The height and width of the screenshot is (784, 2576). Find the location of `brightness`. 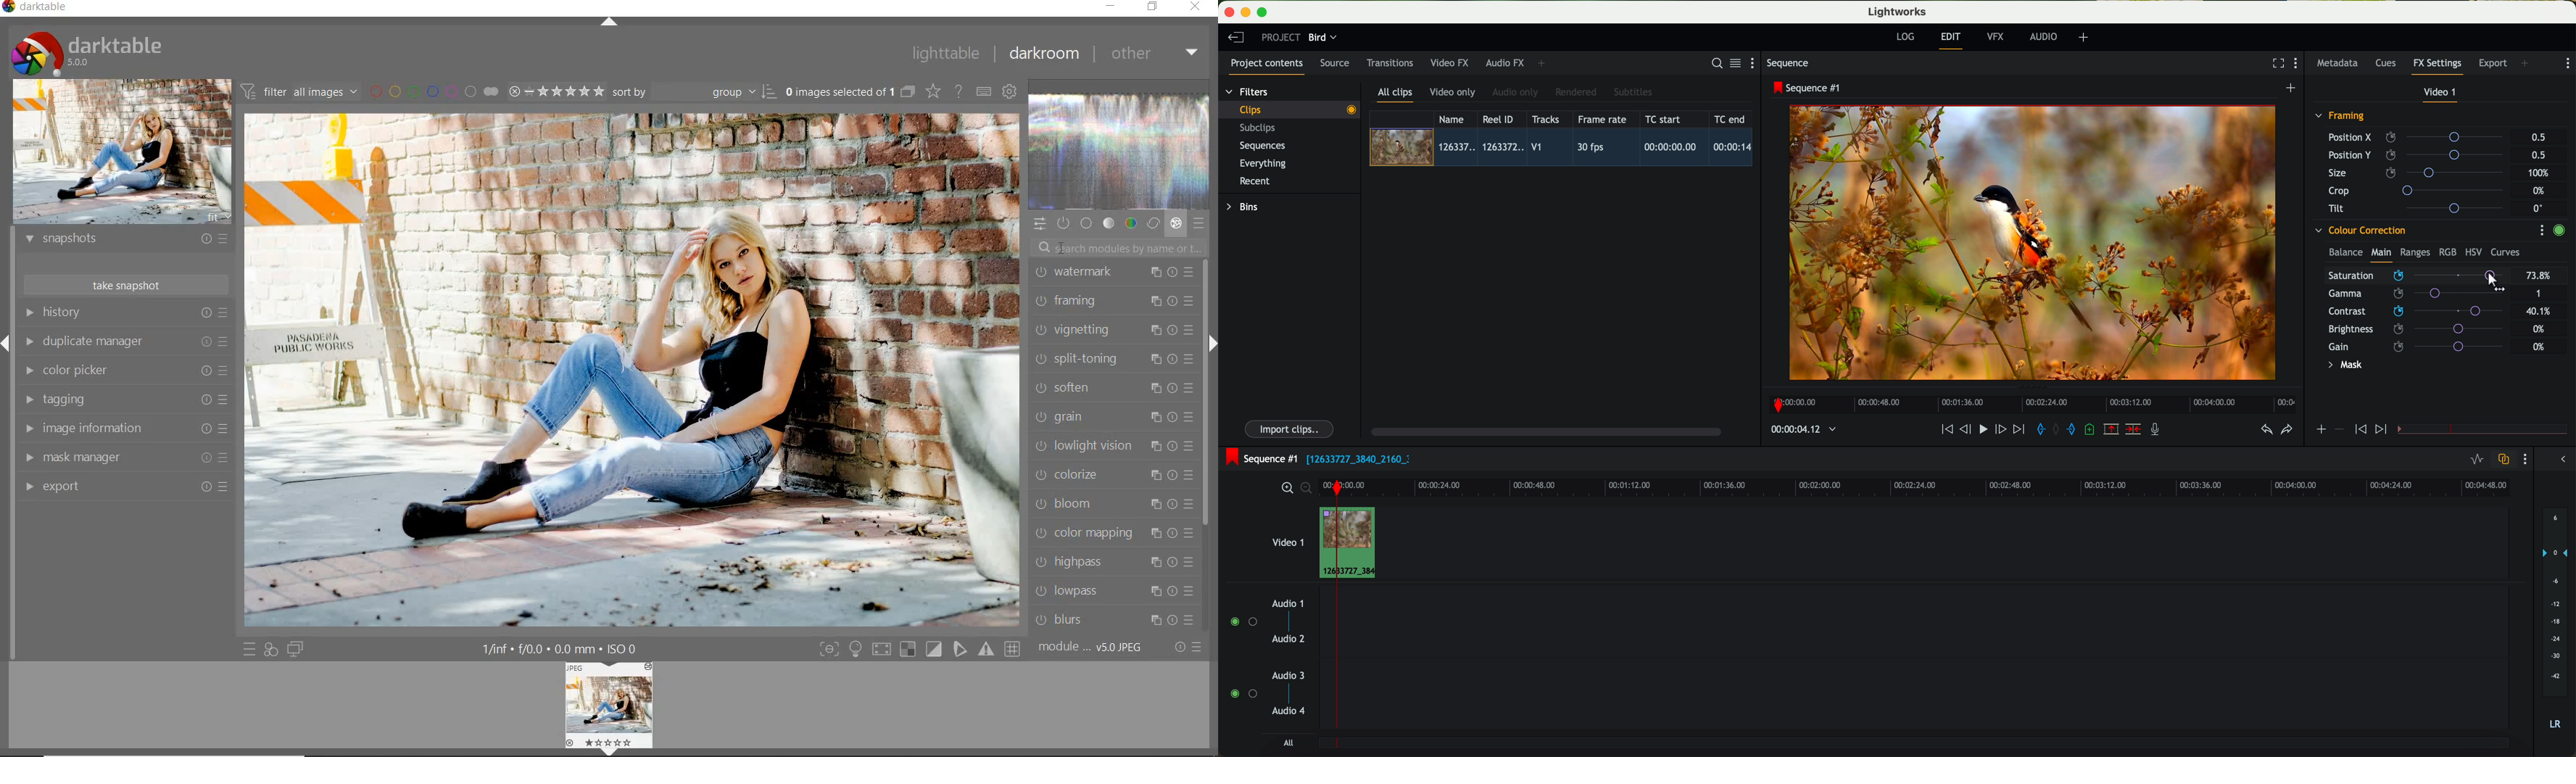

brightness is located at coordinates (2423, 329).